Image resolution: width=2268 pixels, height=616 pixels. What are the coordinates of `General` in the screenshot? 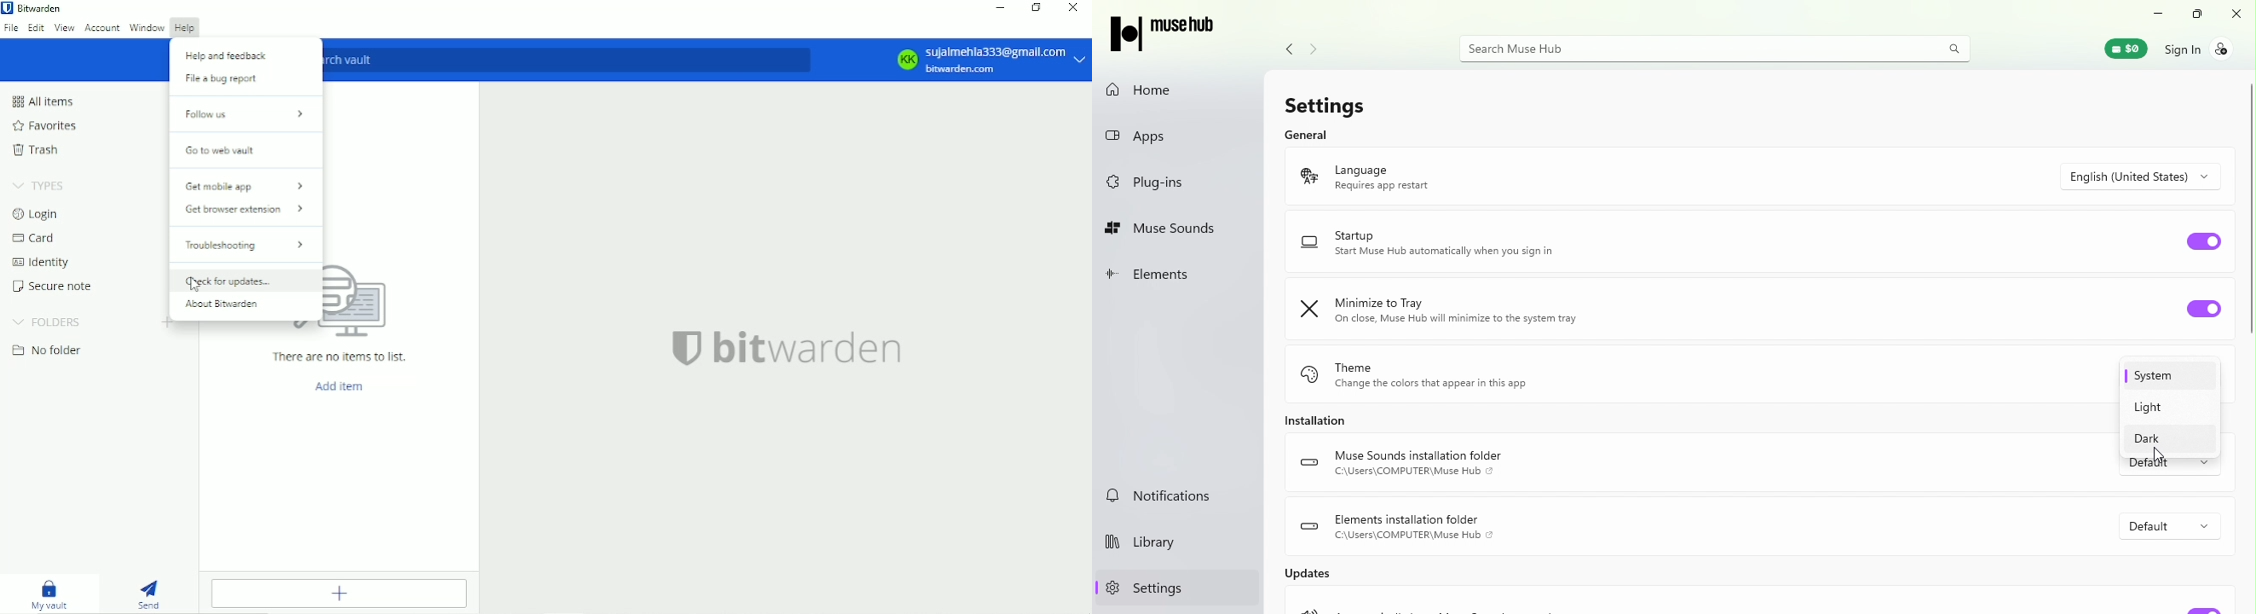 It's located at (1311, 135).